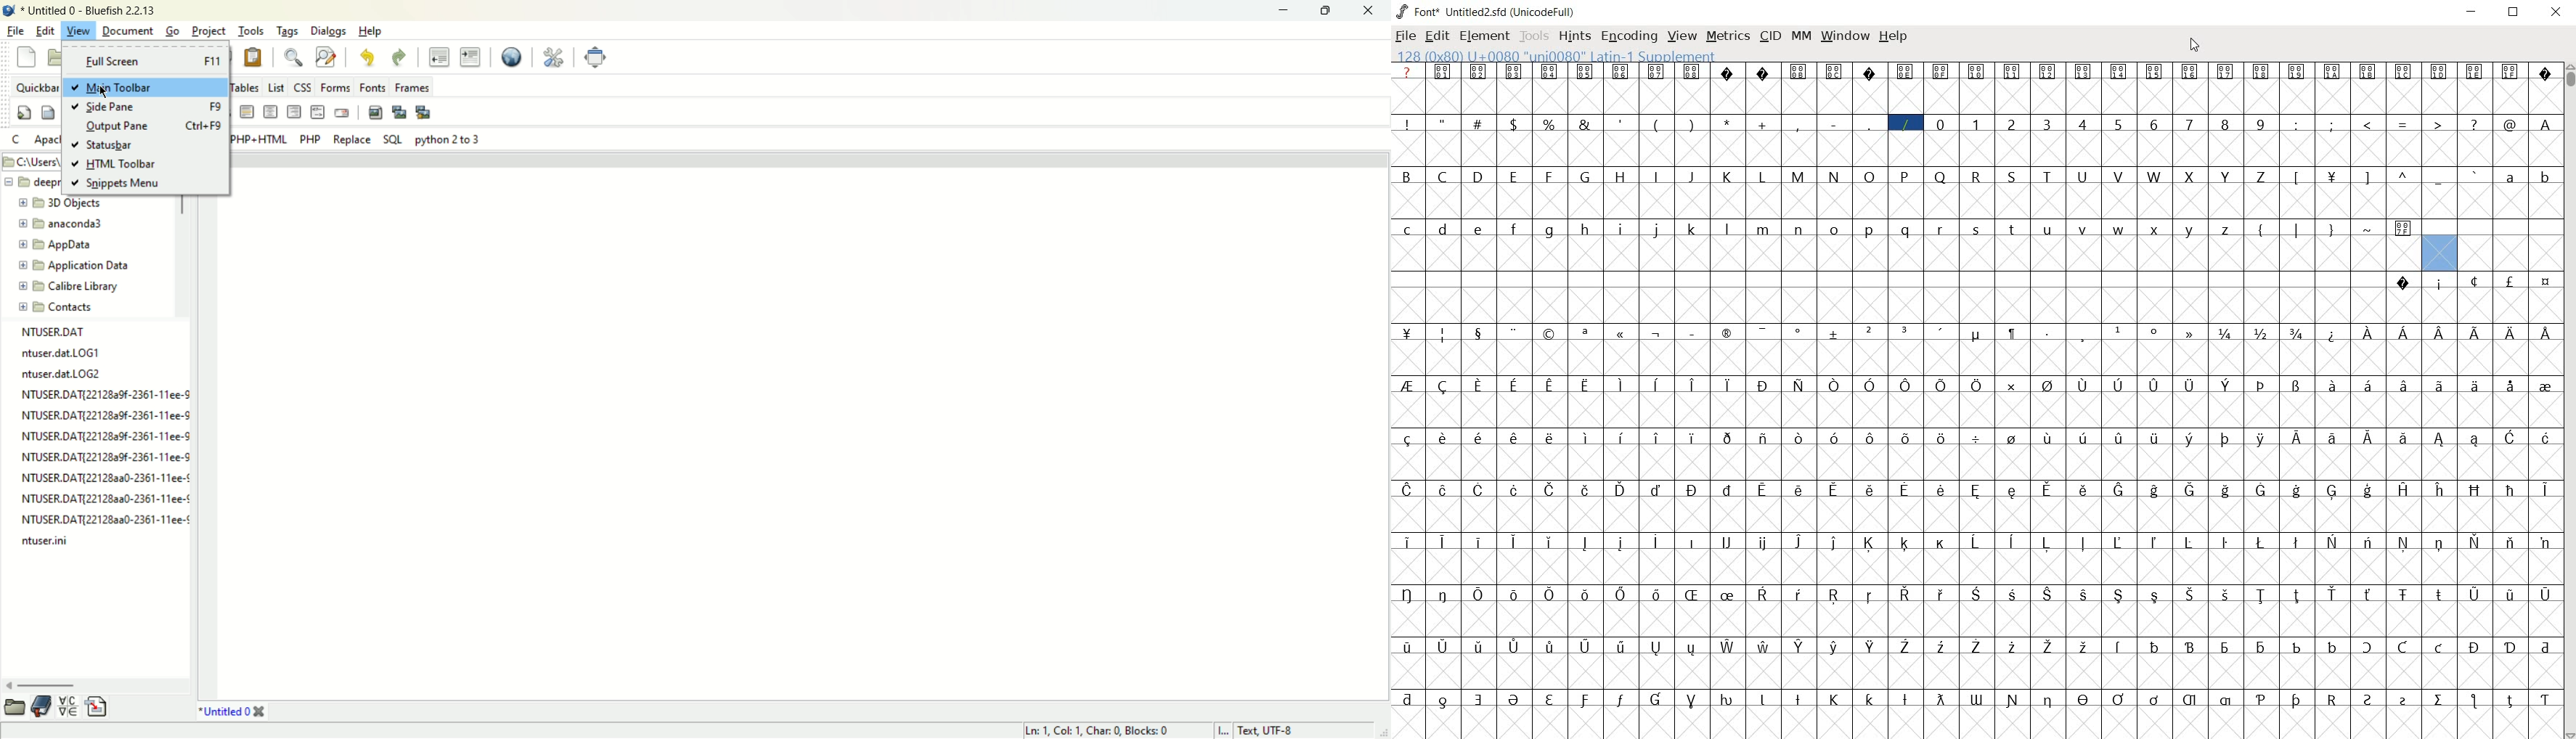 This screenshot has width=2576, height=756. Describe the element at coordinates (1692, 438) in the screenshot. I see `glyph` at that location.